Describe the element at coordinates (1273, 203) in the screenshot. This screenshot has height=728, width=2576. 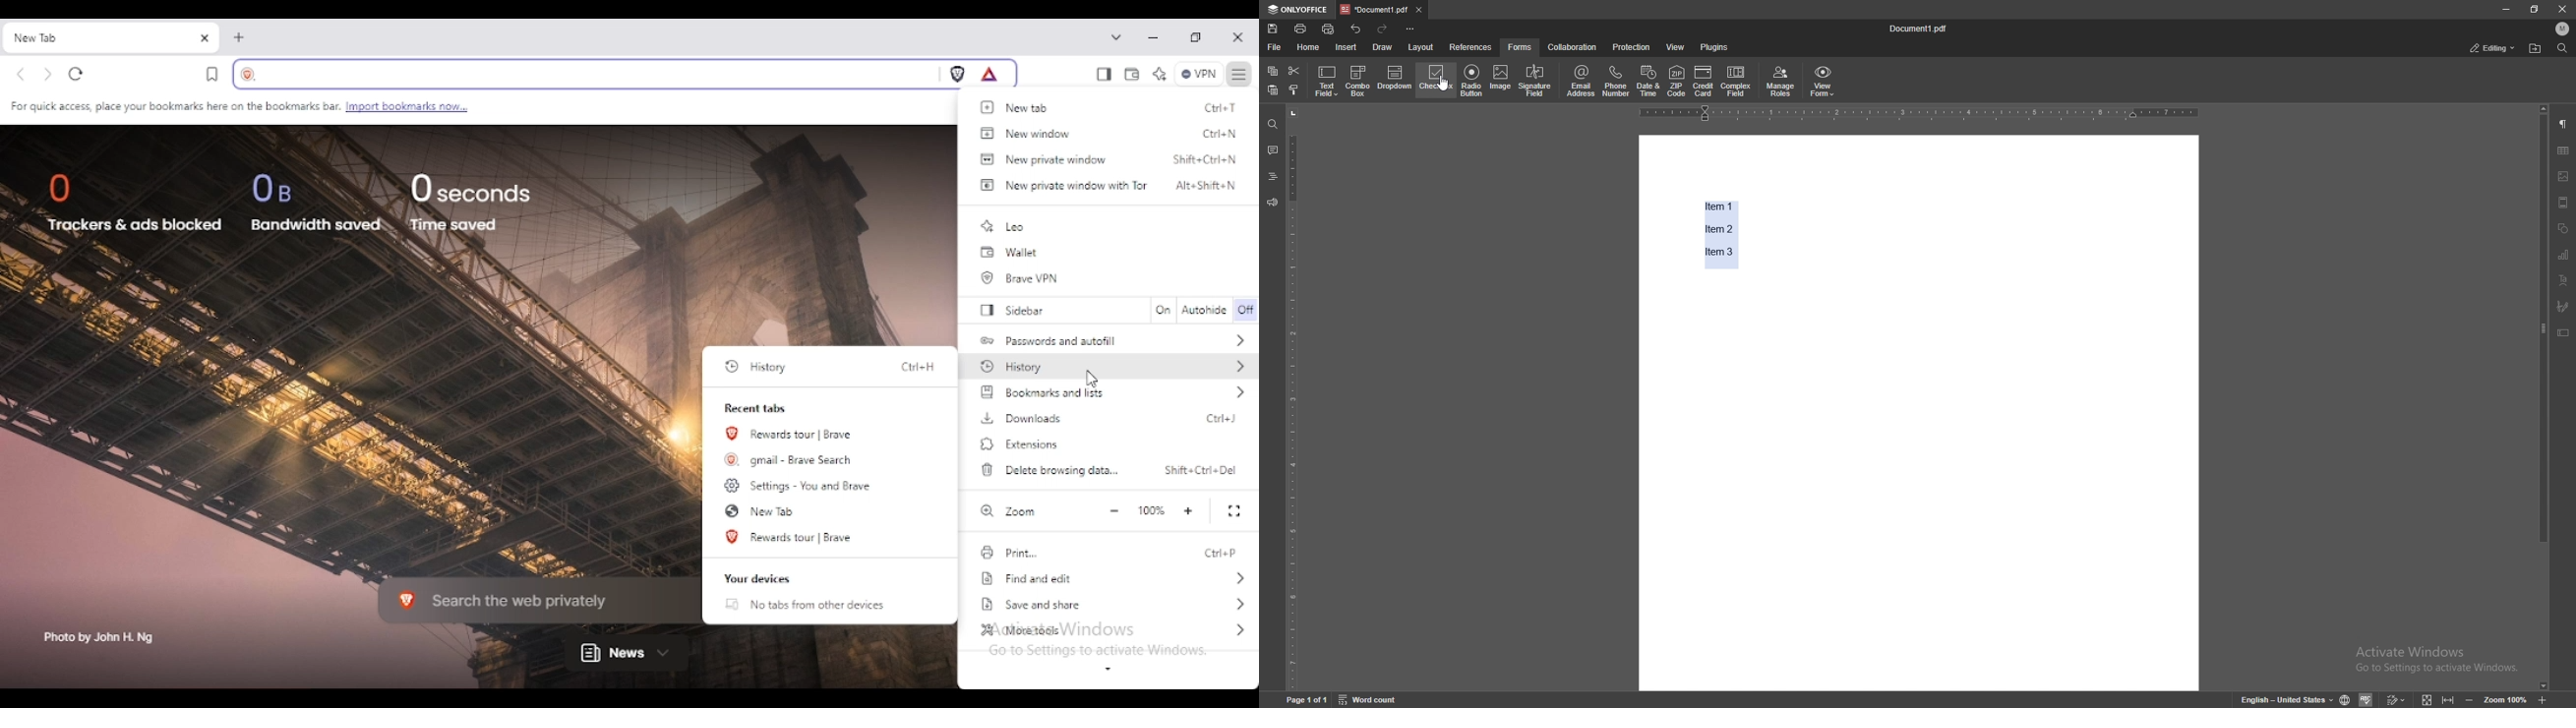
I see `feedback` at that location.